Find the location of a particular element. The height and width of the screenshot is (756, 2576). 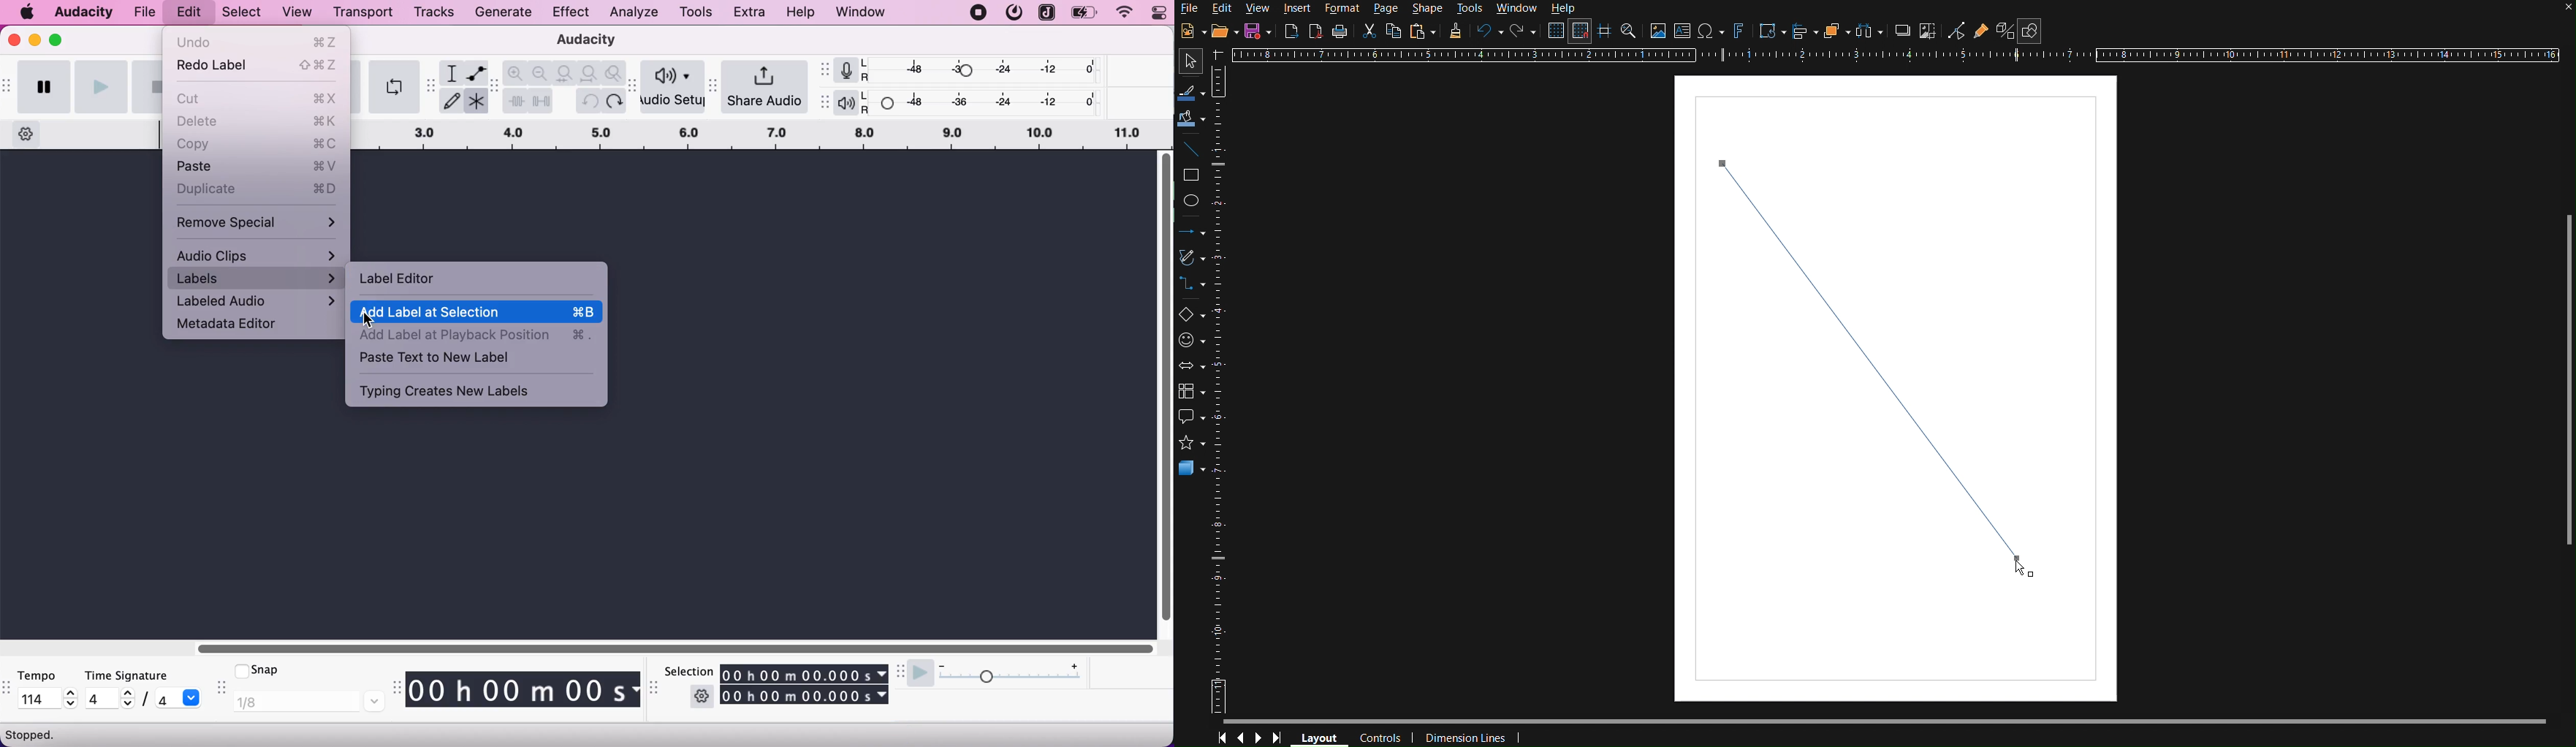

Scrollbar is located at coordinates (2566, 381).